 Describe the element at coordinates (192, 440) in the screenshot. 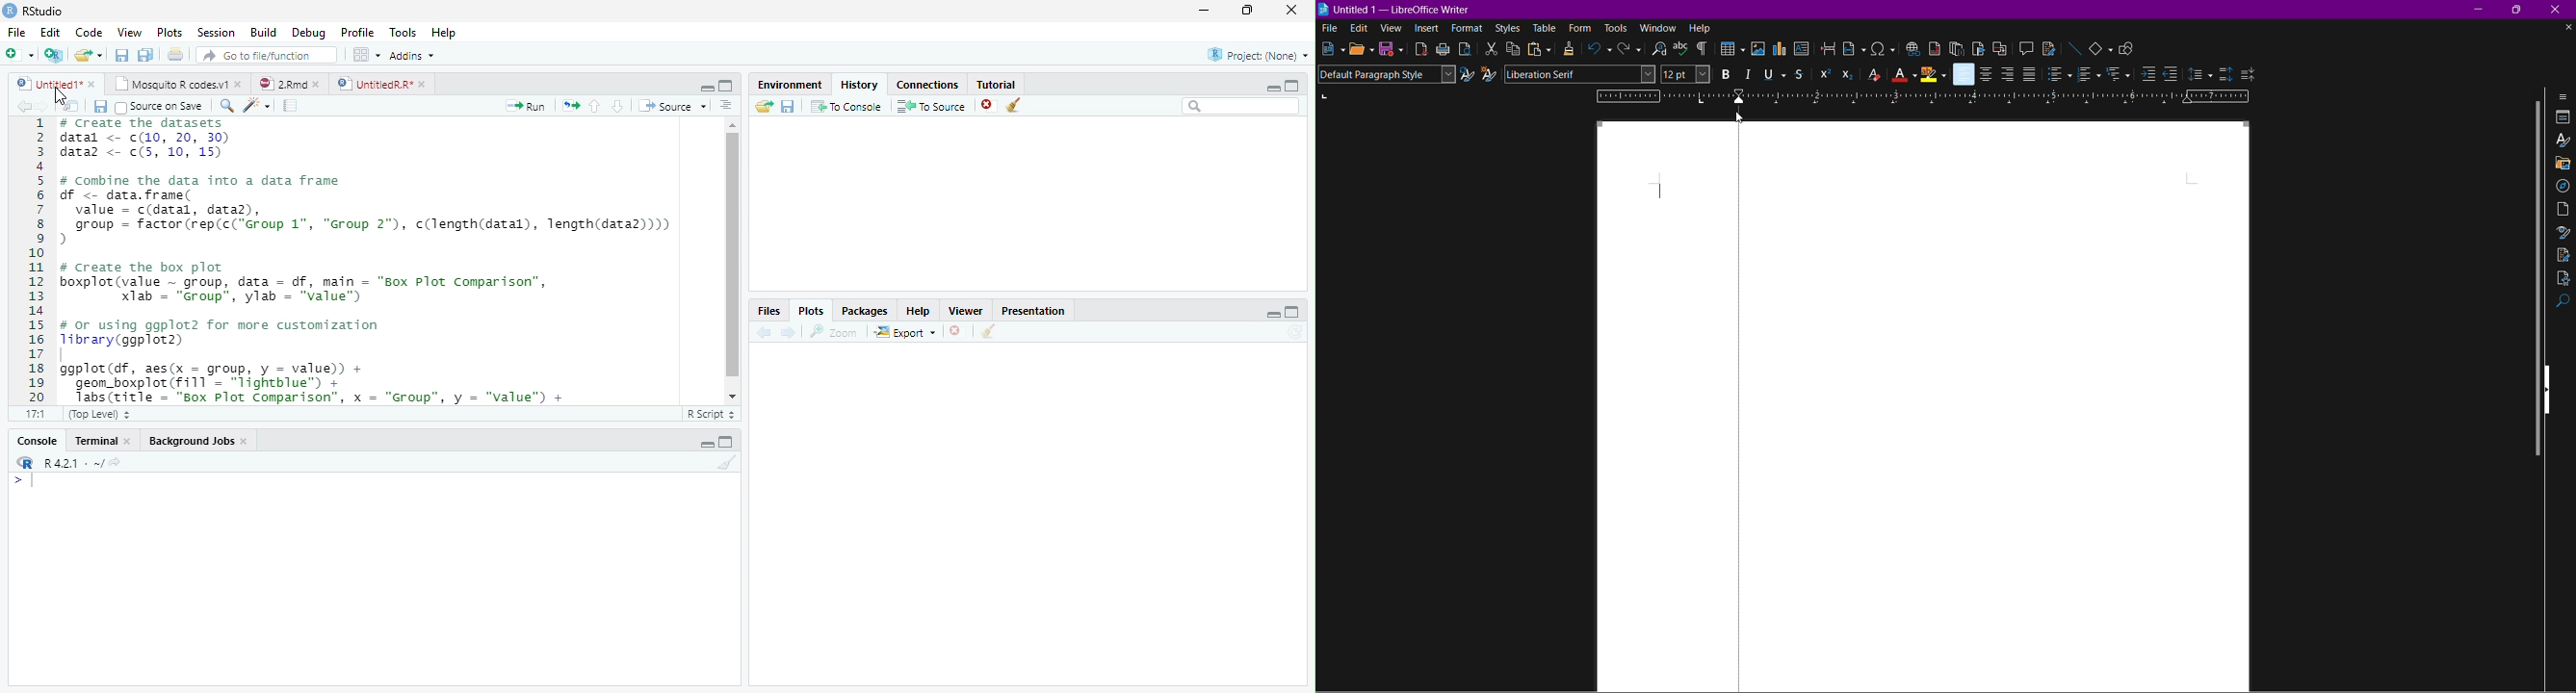

I see `Background Jobs` at that location.